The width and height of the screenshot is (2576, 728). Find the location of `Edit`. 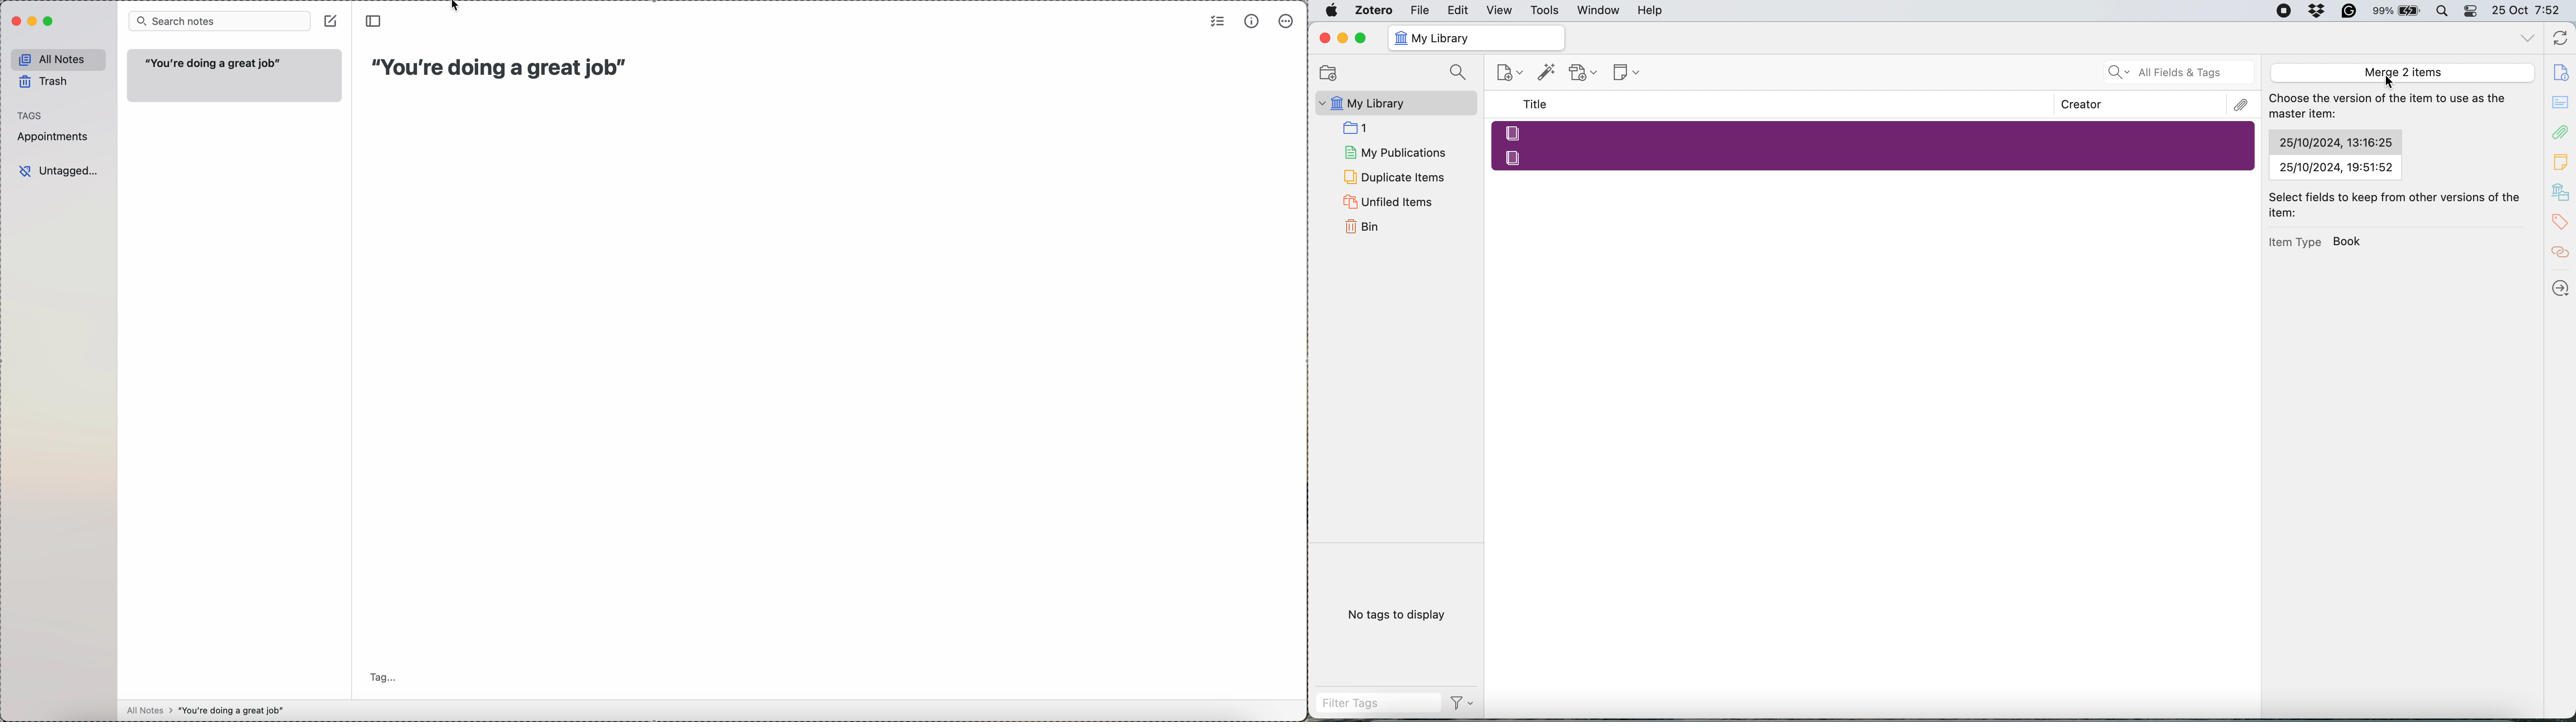

Edit is located at coordinates (1459, 10).